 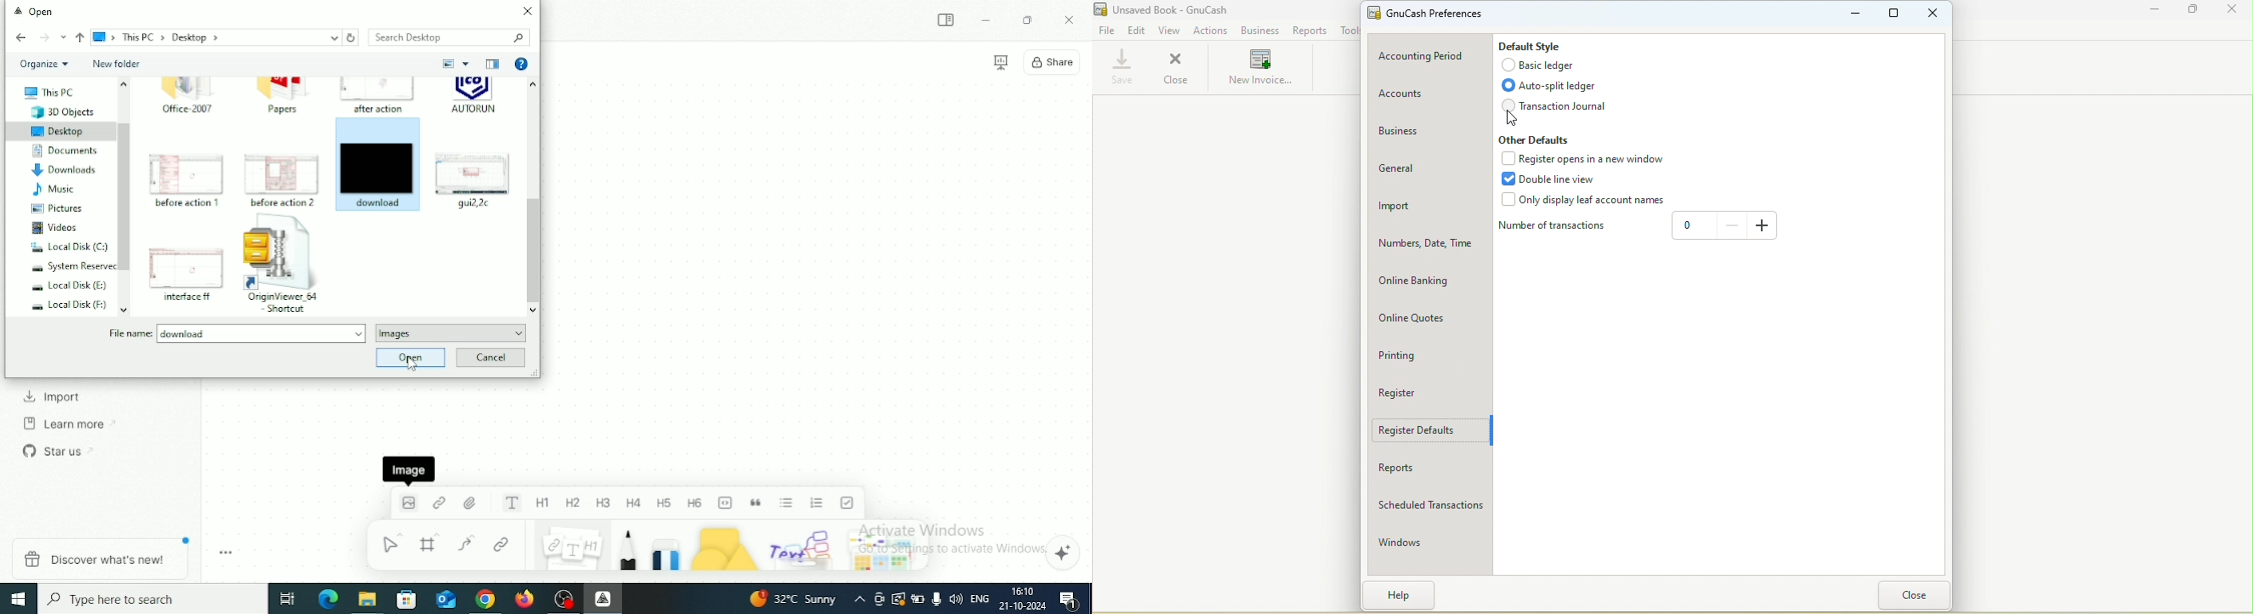 What do you see at coordinates (1429, 358) in the screenshot?
I see `Printing` at bounding box center [1429, 358].